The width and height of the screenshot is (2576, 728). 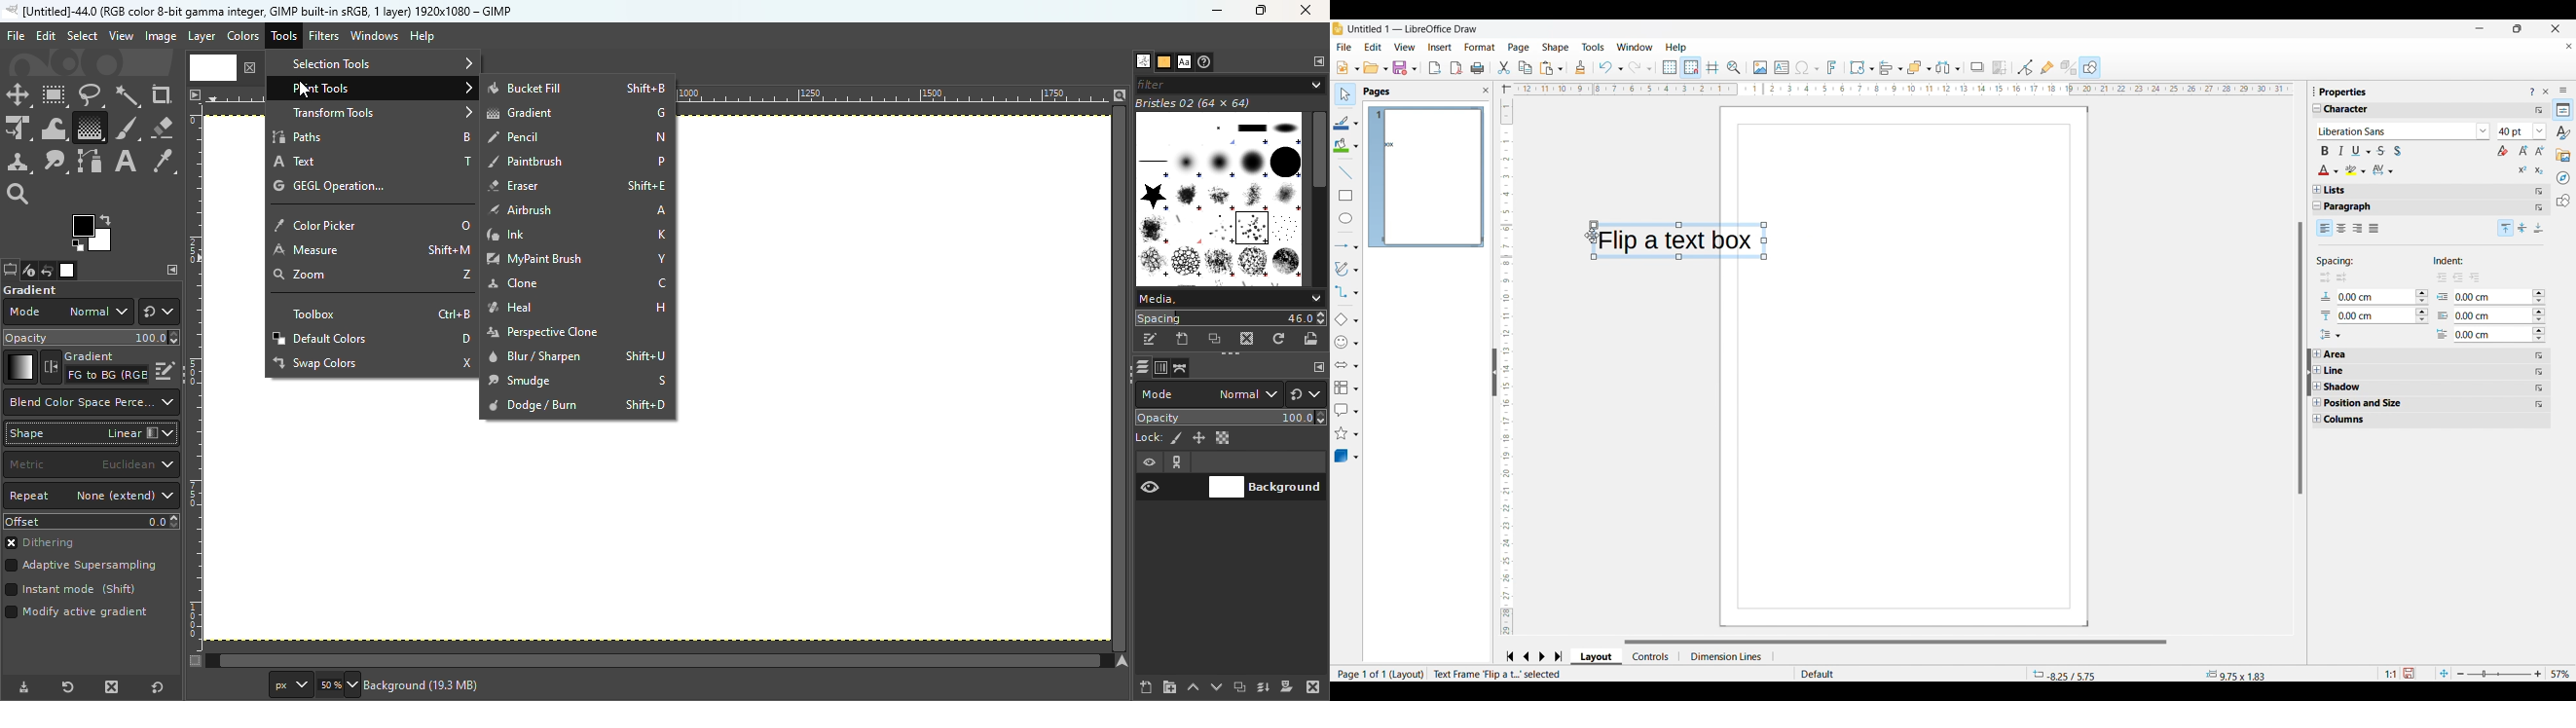 What do you see at coordinates (1713, 68) in the screenshot?
I see `Helplines while moving` at bounding box center [1713, 68].